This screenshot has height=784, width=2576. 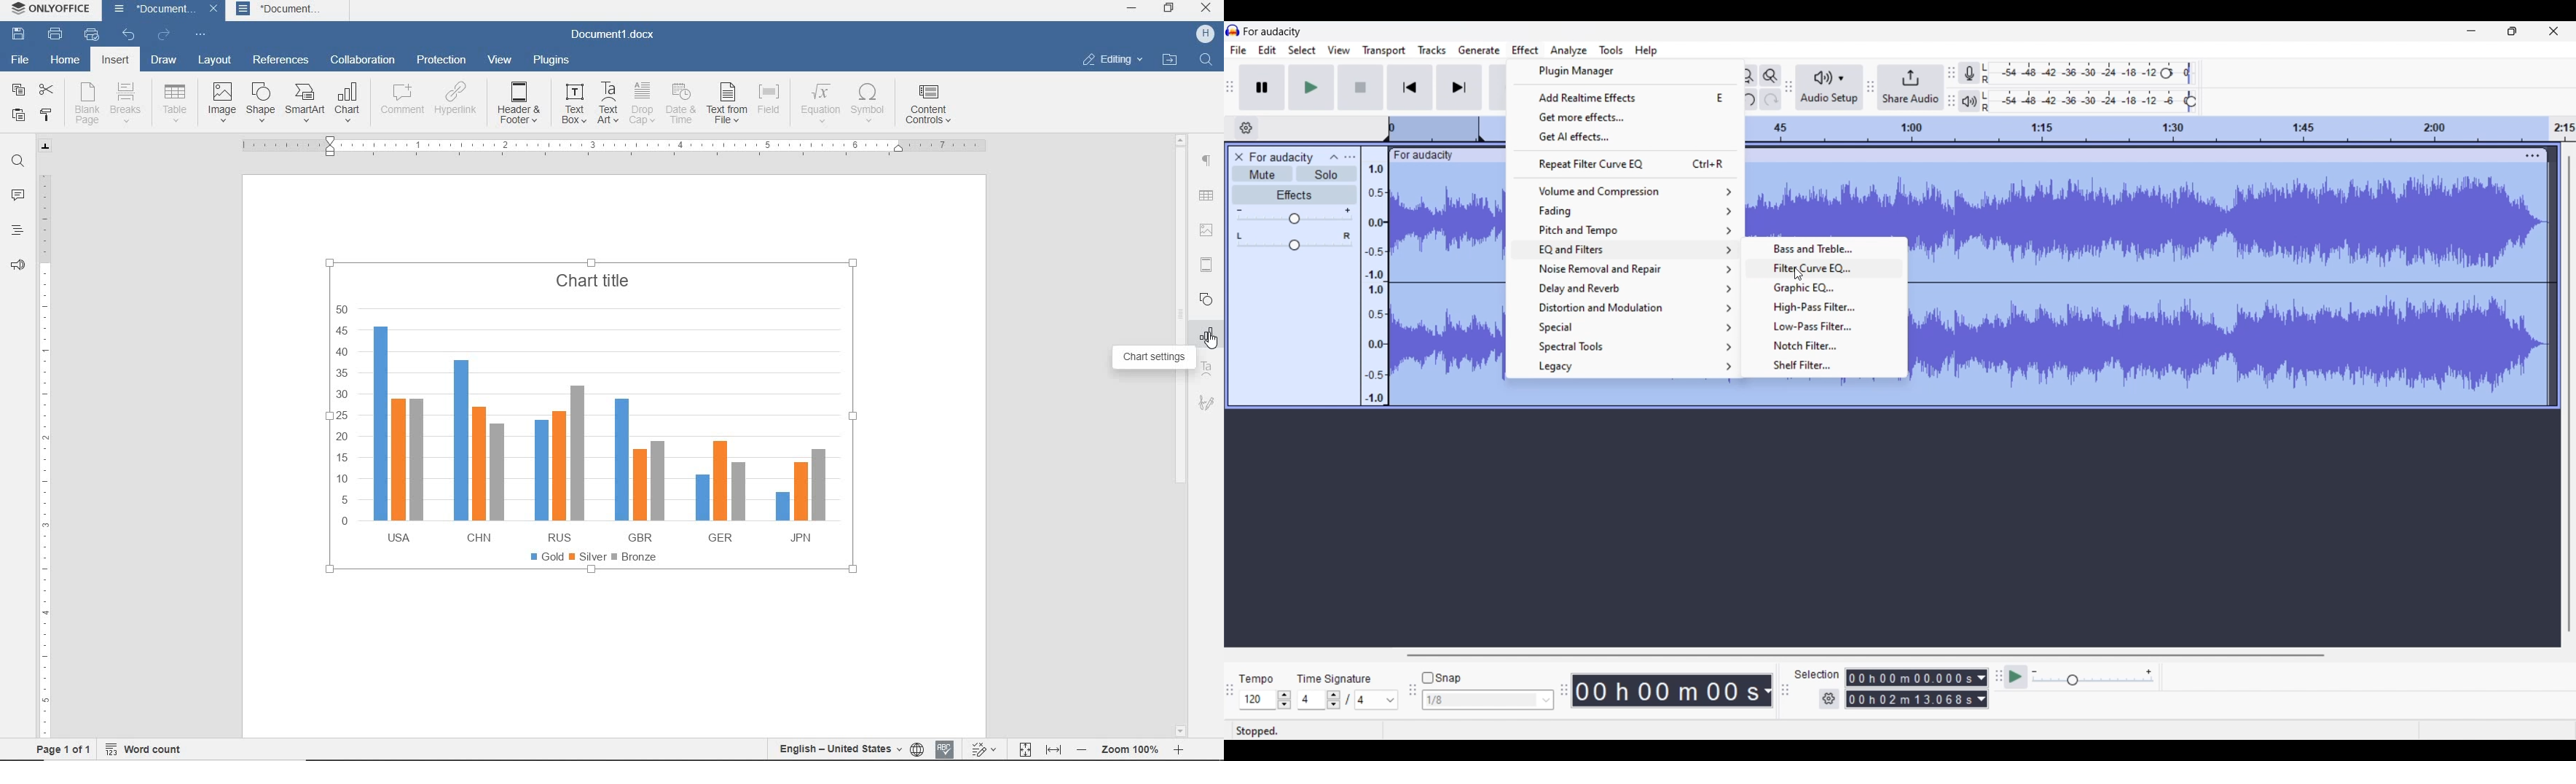 What do you see at coordinates (1432, 50) in the screenshot?
I see `Tracks menu` at bounding box center [1432, 50].